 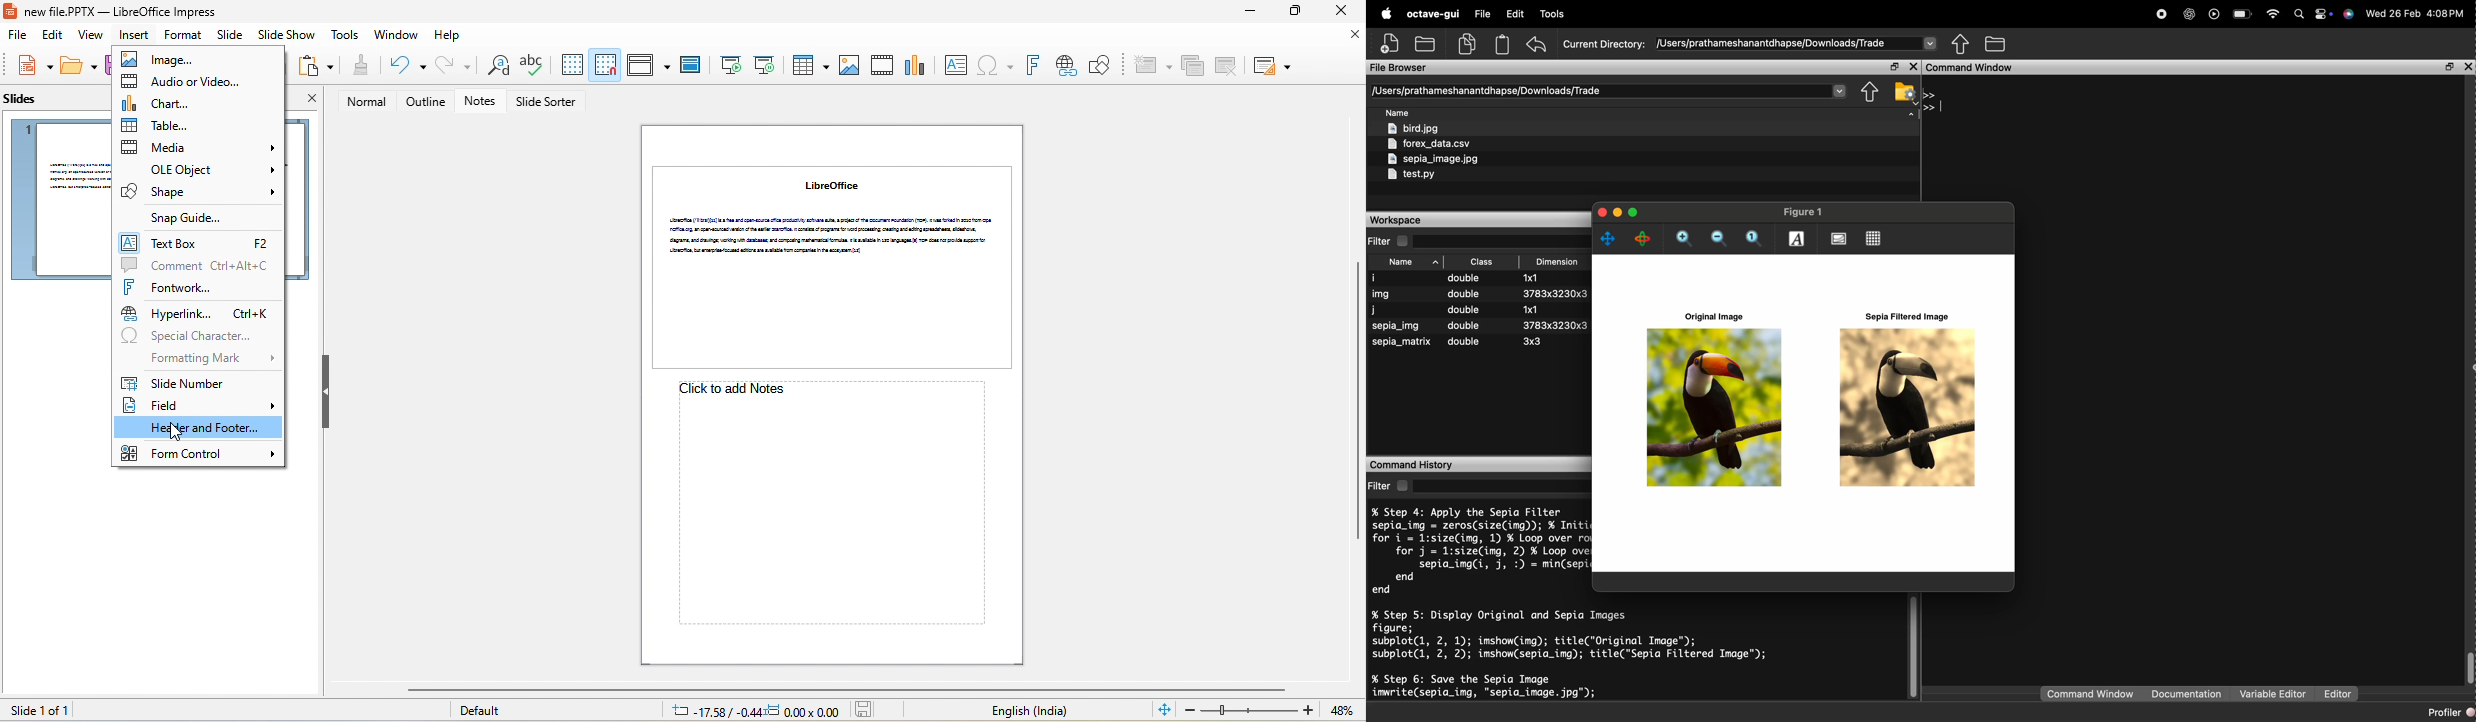 What do you see at coordinates (311, 101) in the screenshot?
I see `close` at bounding box center [311, 101].